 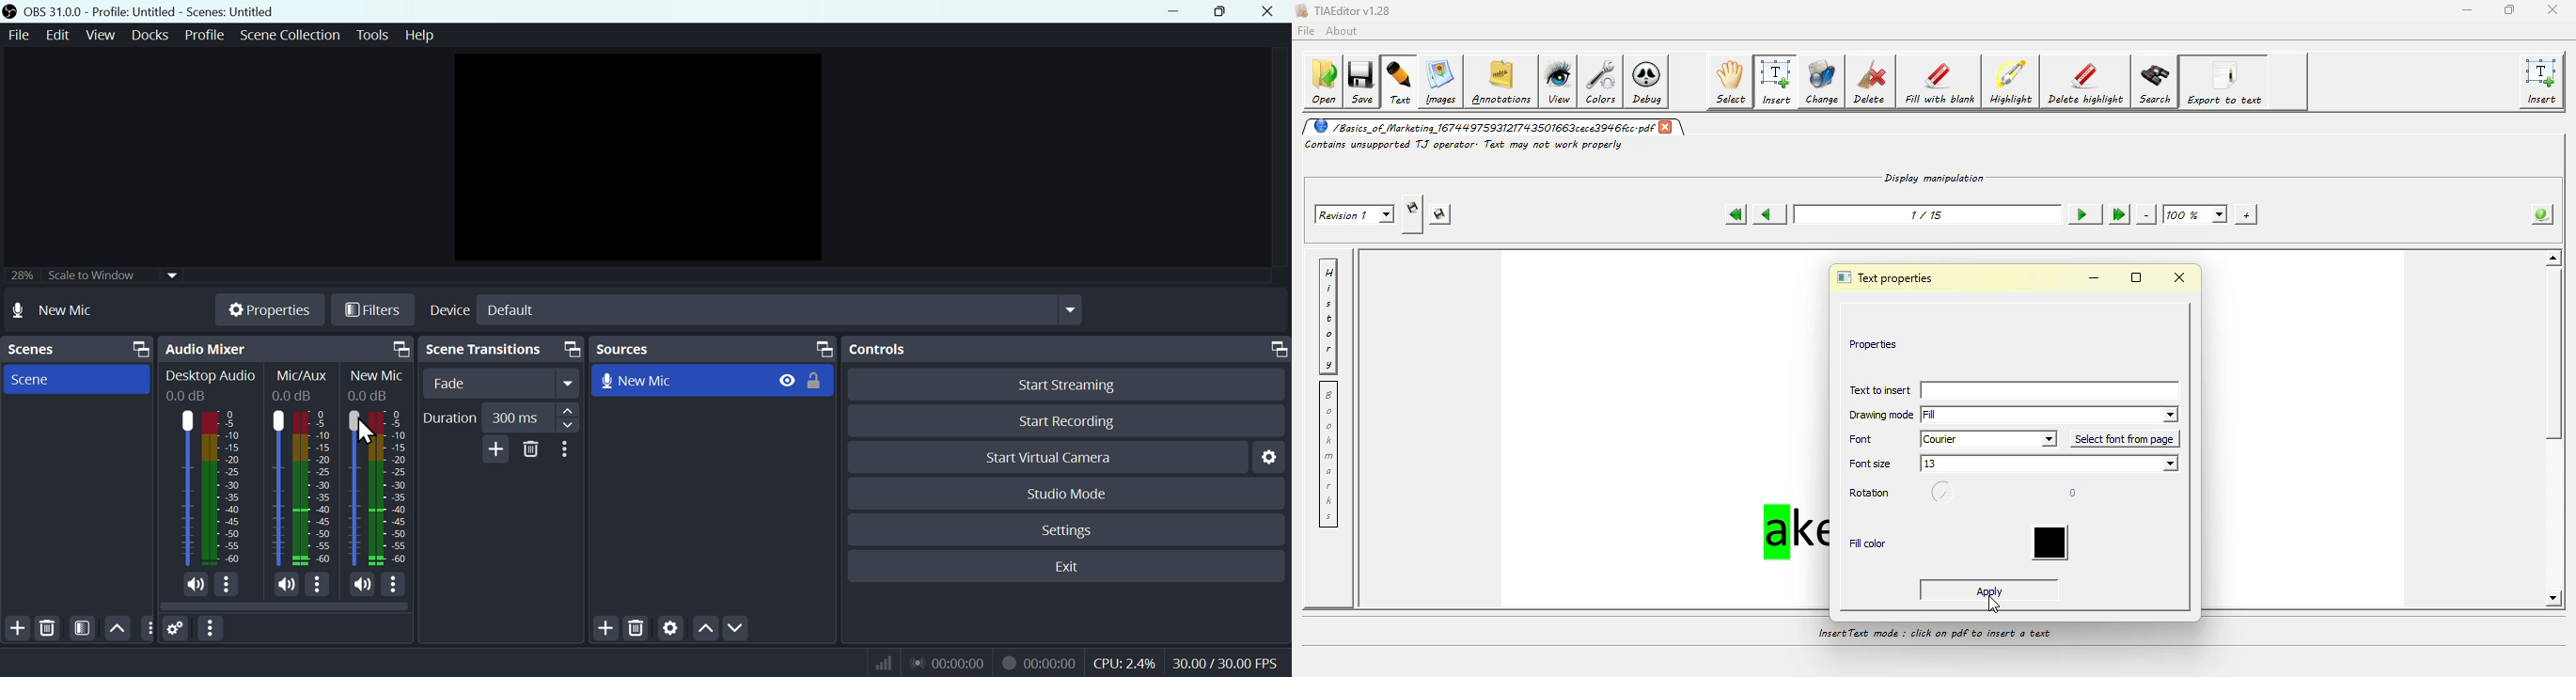 I want to click on Profile, so click(x=205, y=35).